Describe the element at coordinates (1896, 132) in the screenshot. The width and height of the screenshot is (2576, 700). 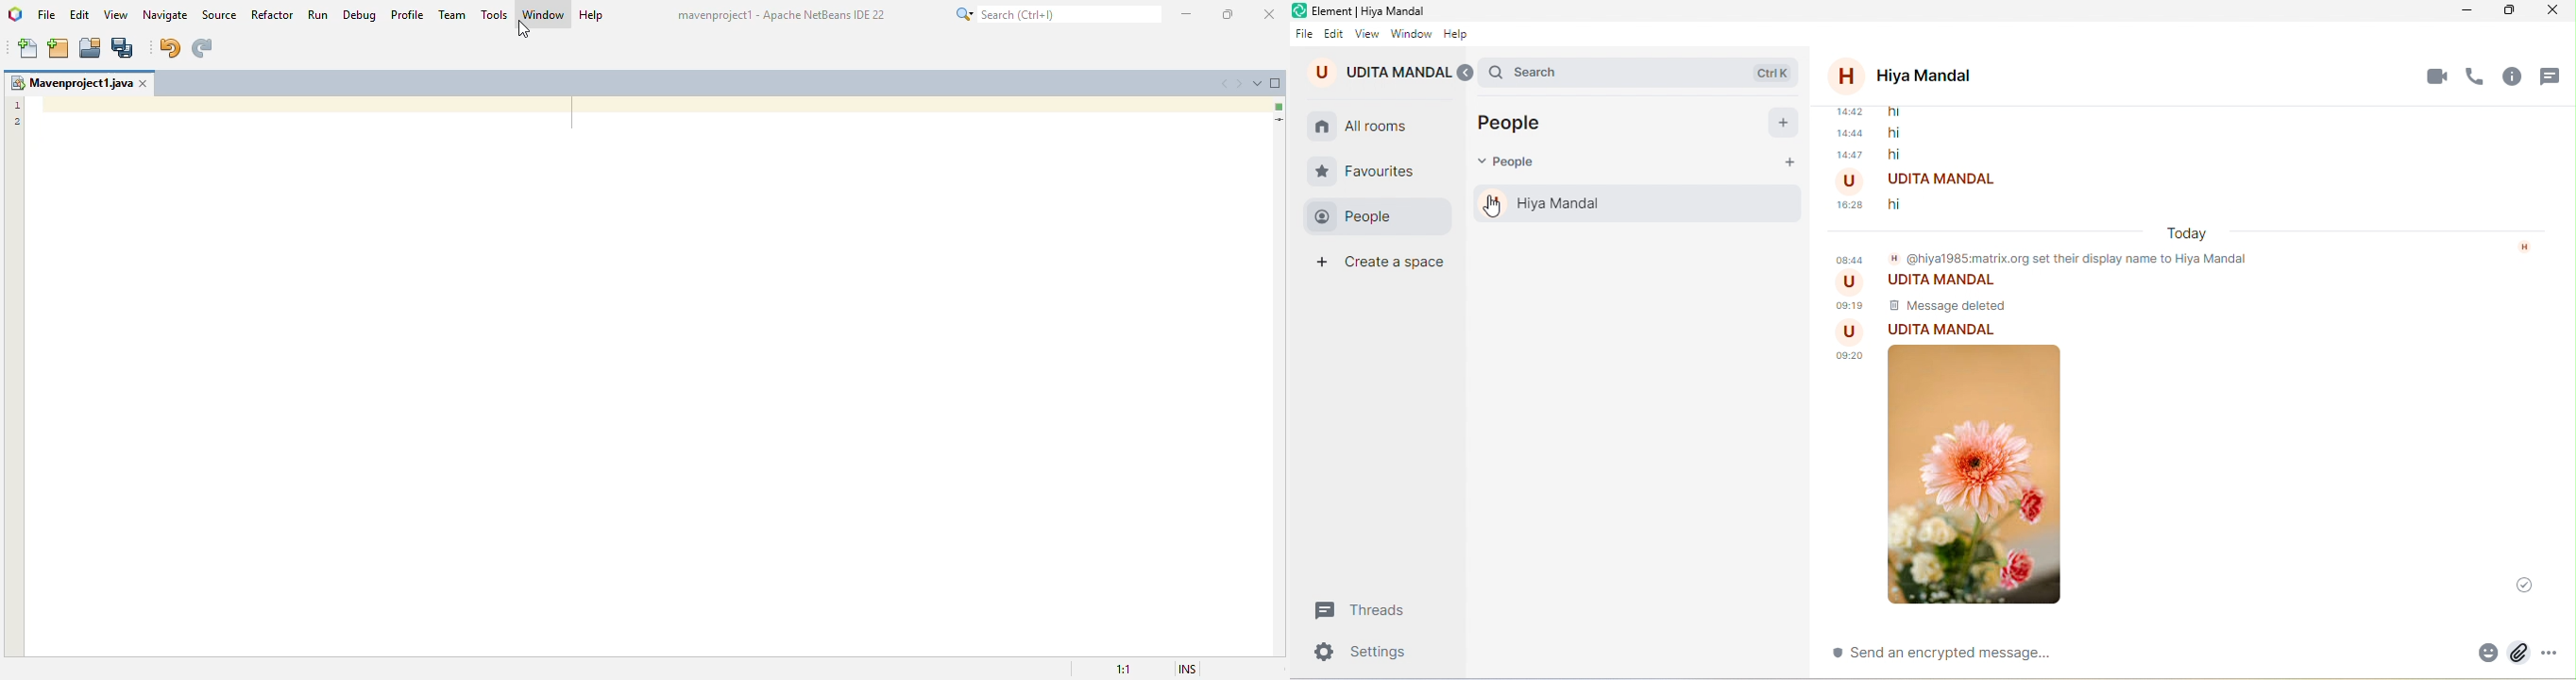
I see `hi` at that location.